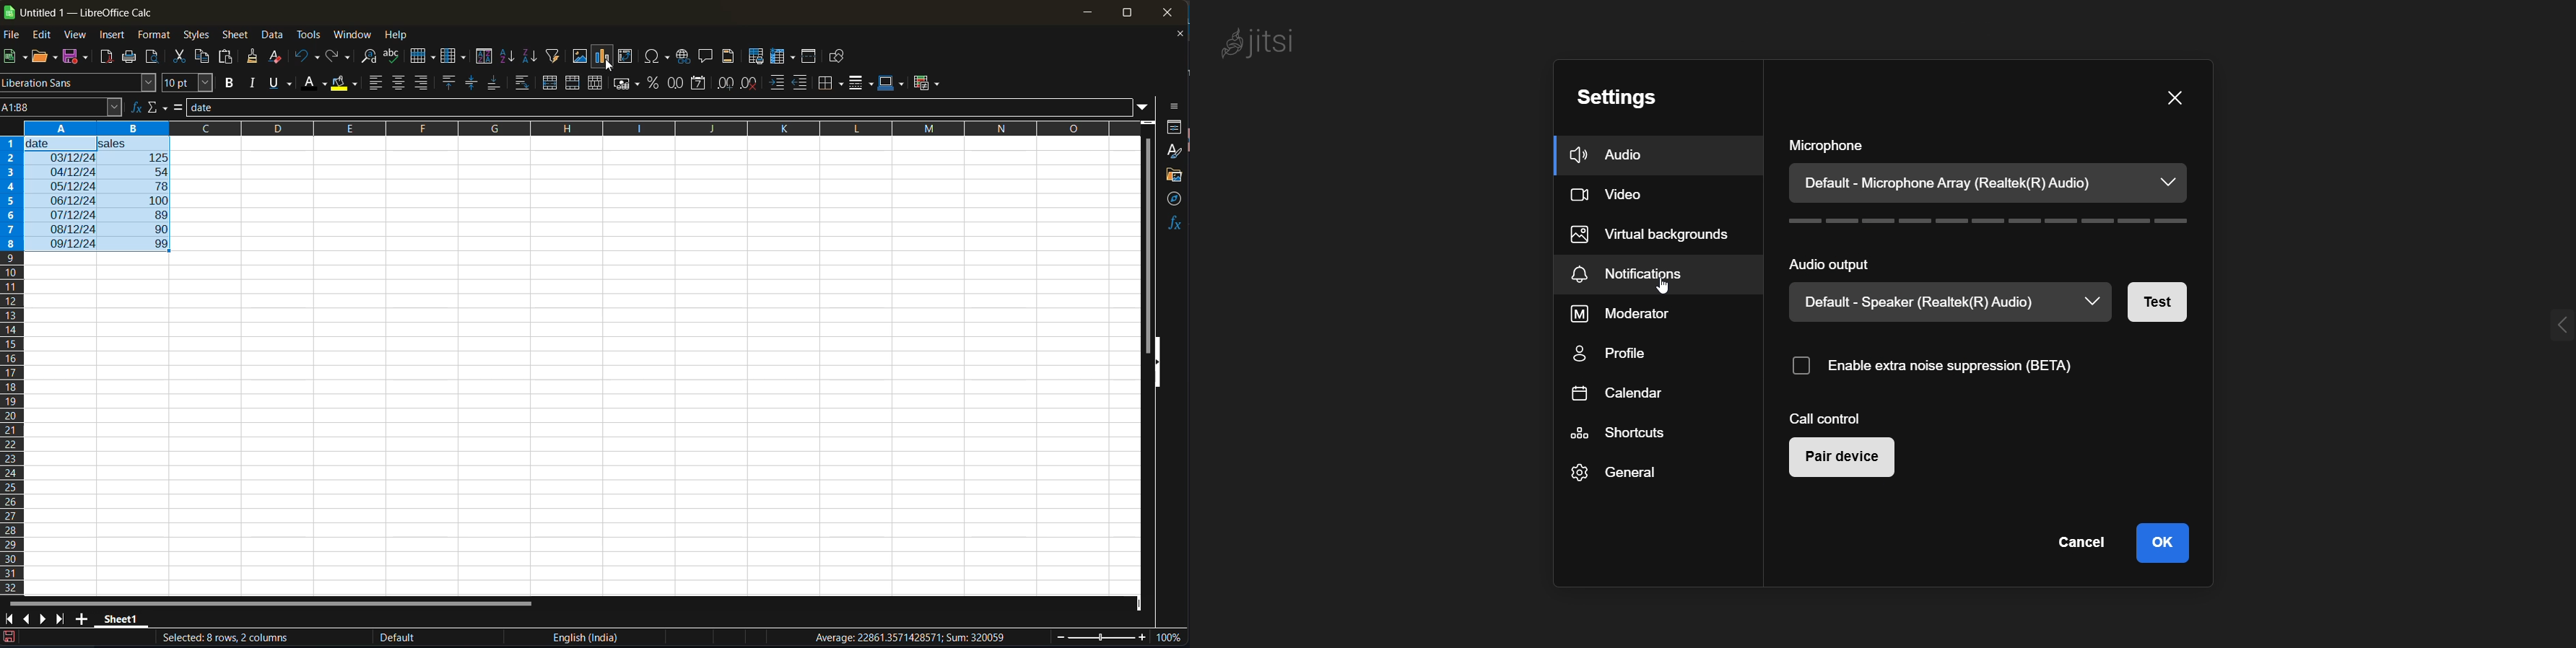  What do you see at coordinates (107, 57) in the screenshot?
I see `export directly as pdf` at bounding box center [107, 57].